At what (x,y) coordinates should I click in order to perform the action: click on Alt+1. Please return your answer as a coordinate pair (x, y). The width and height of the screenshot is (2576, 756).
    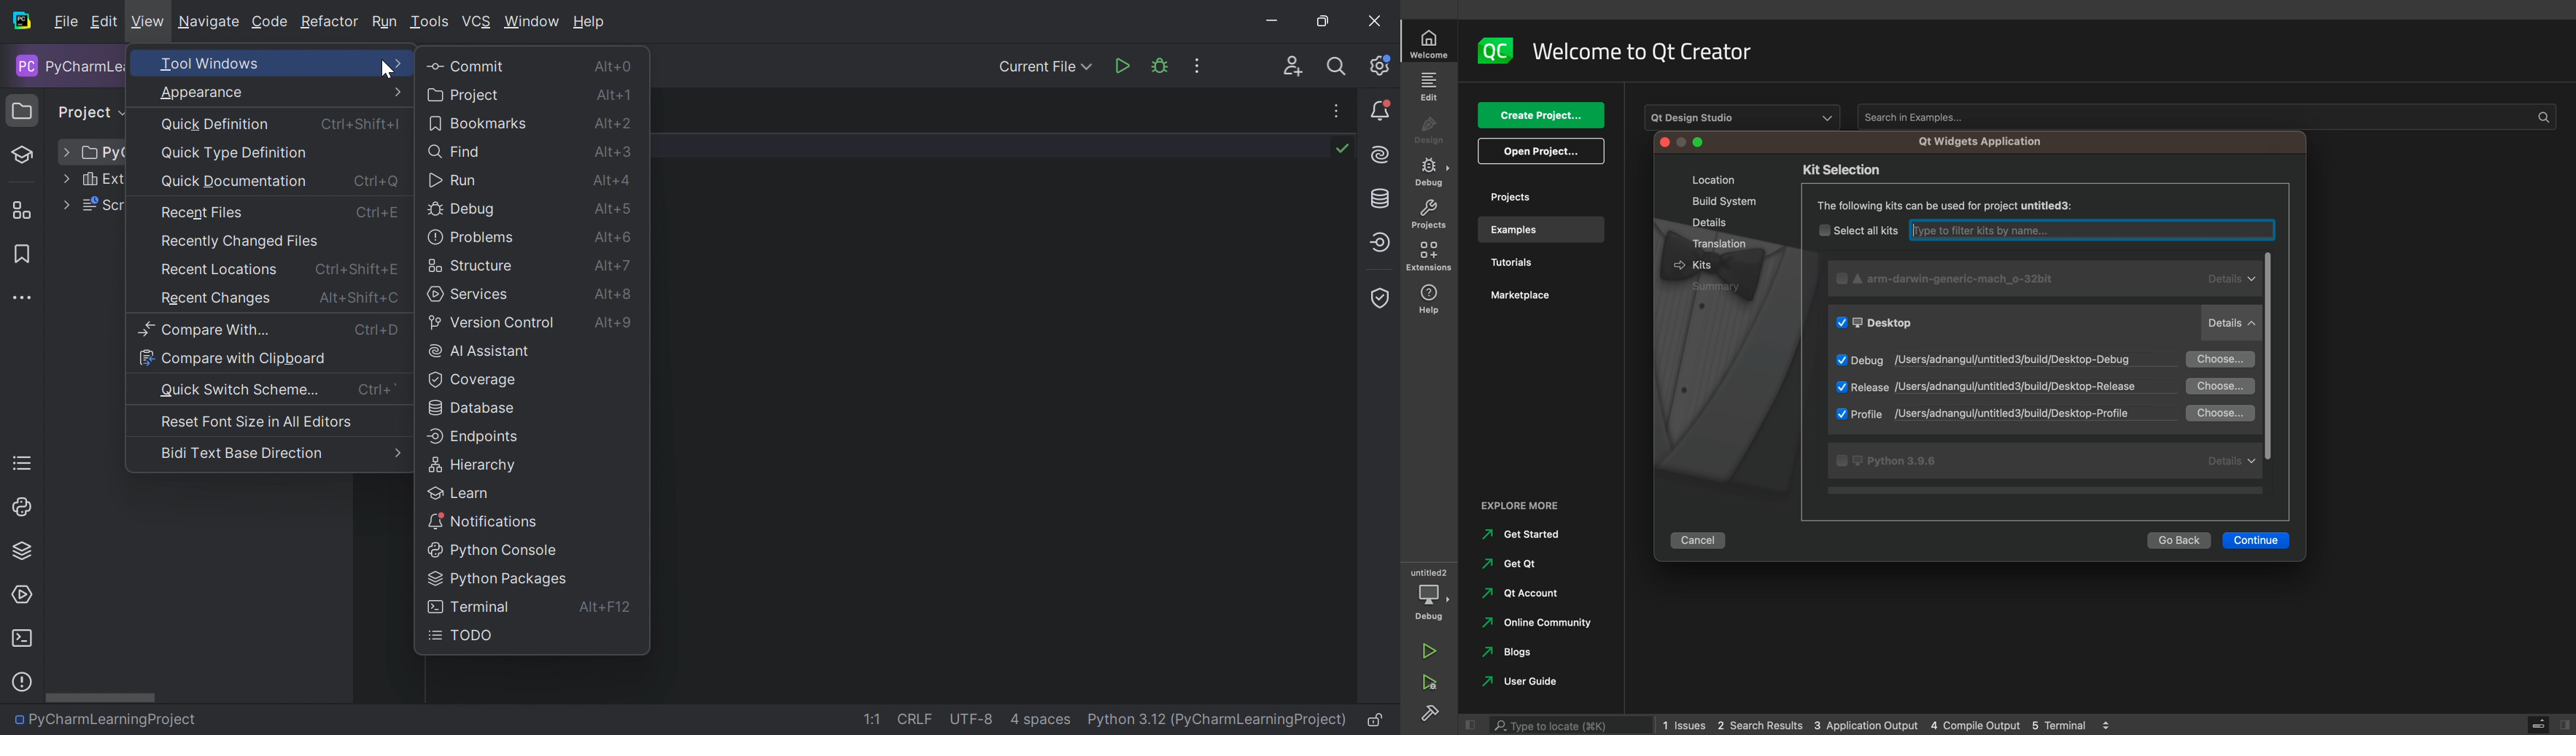
    Looking at the image, I should click on (613, 96).